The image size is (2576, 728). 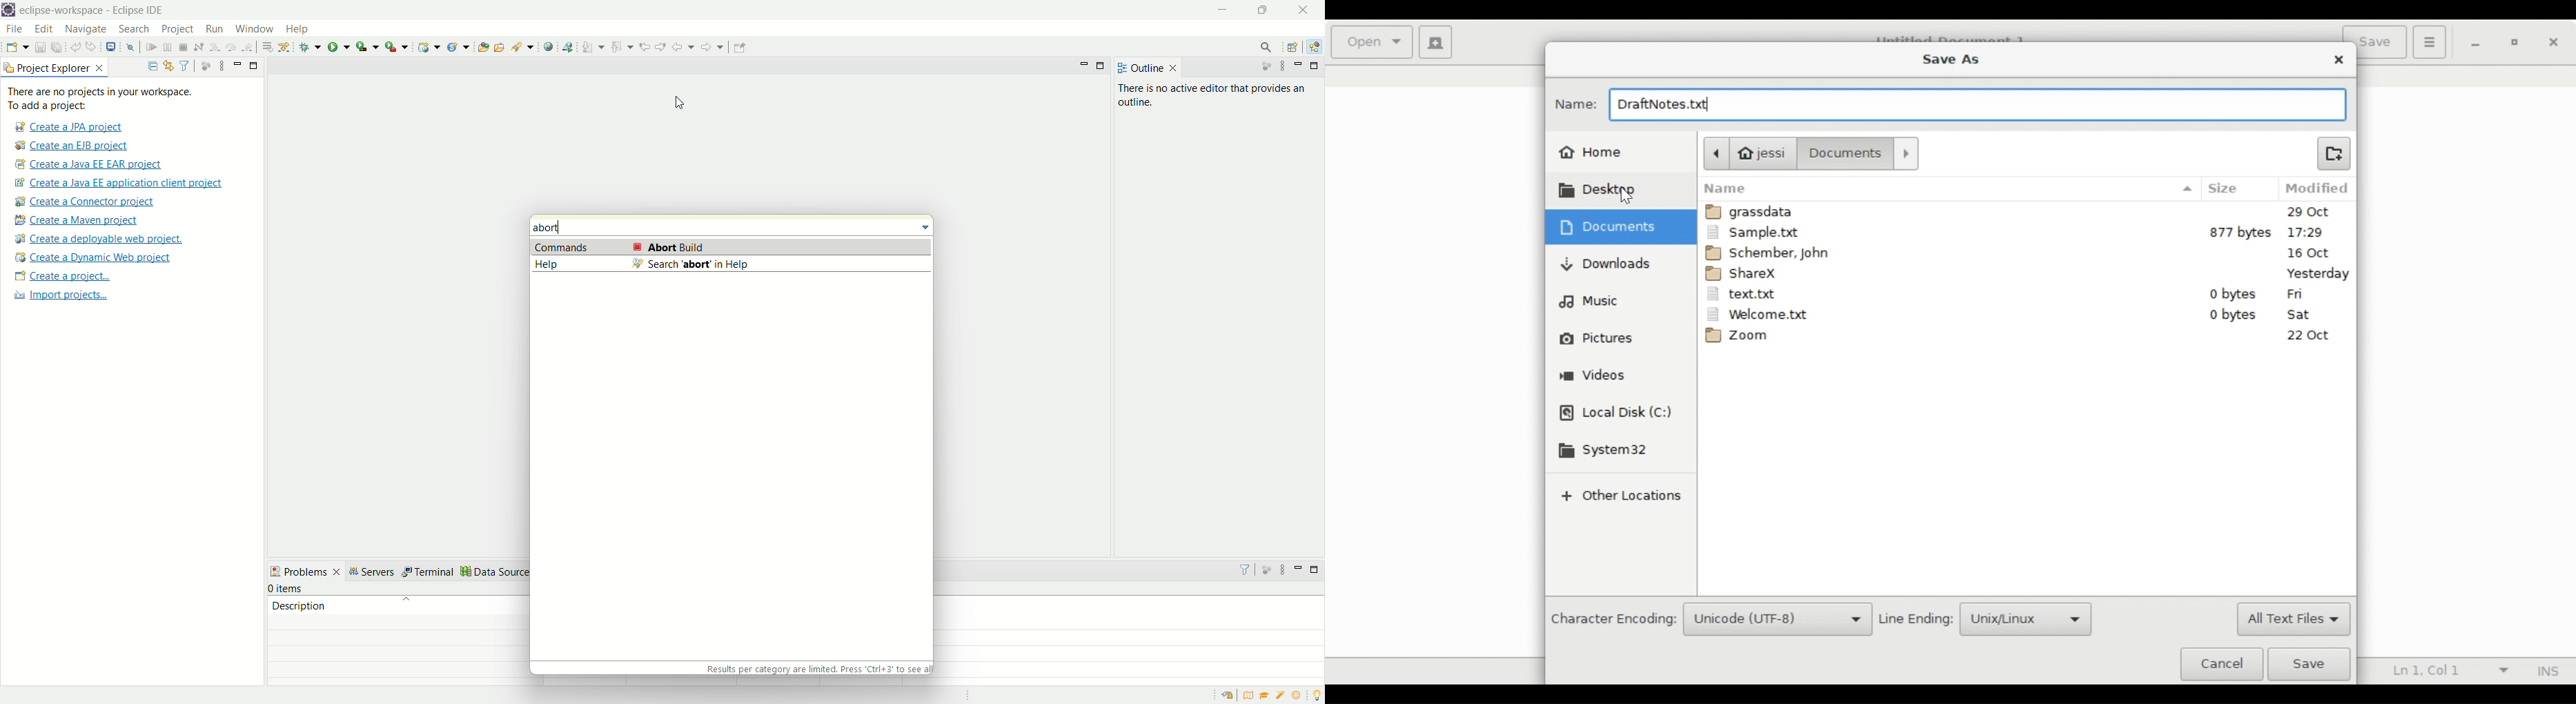 What do you see at coordinates (166, 48) in the screenshot?
I see `suspend` at bounding box center [166, 48].